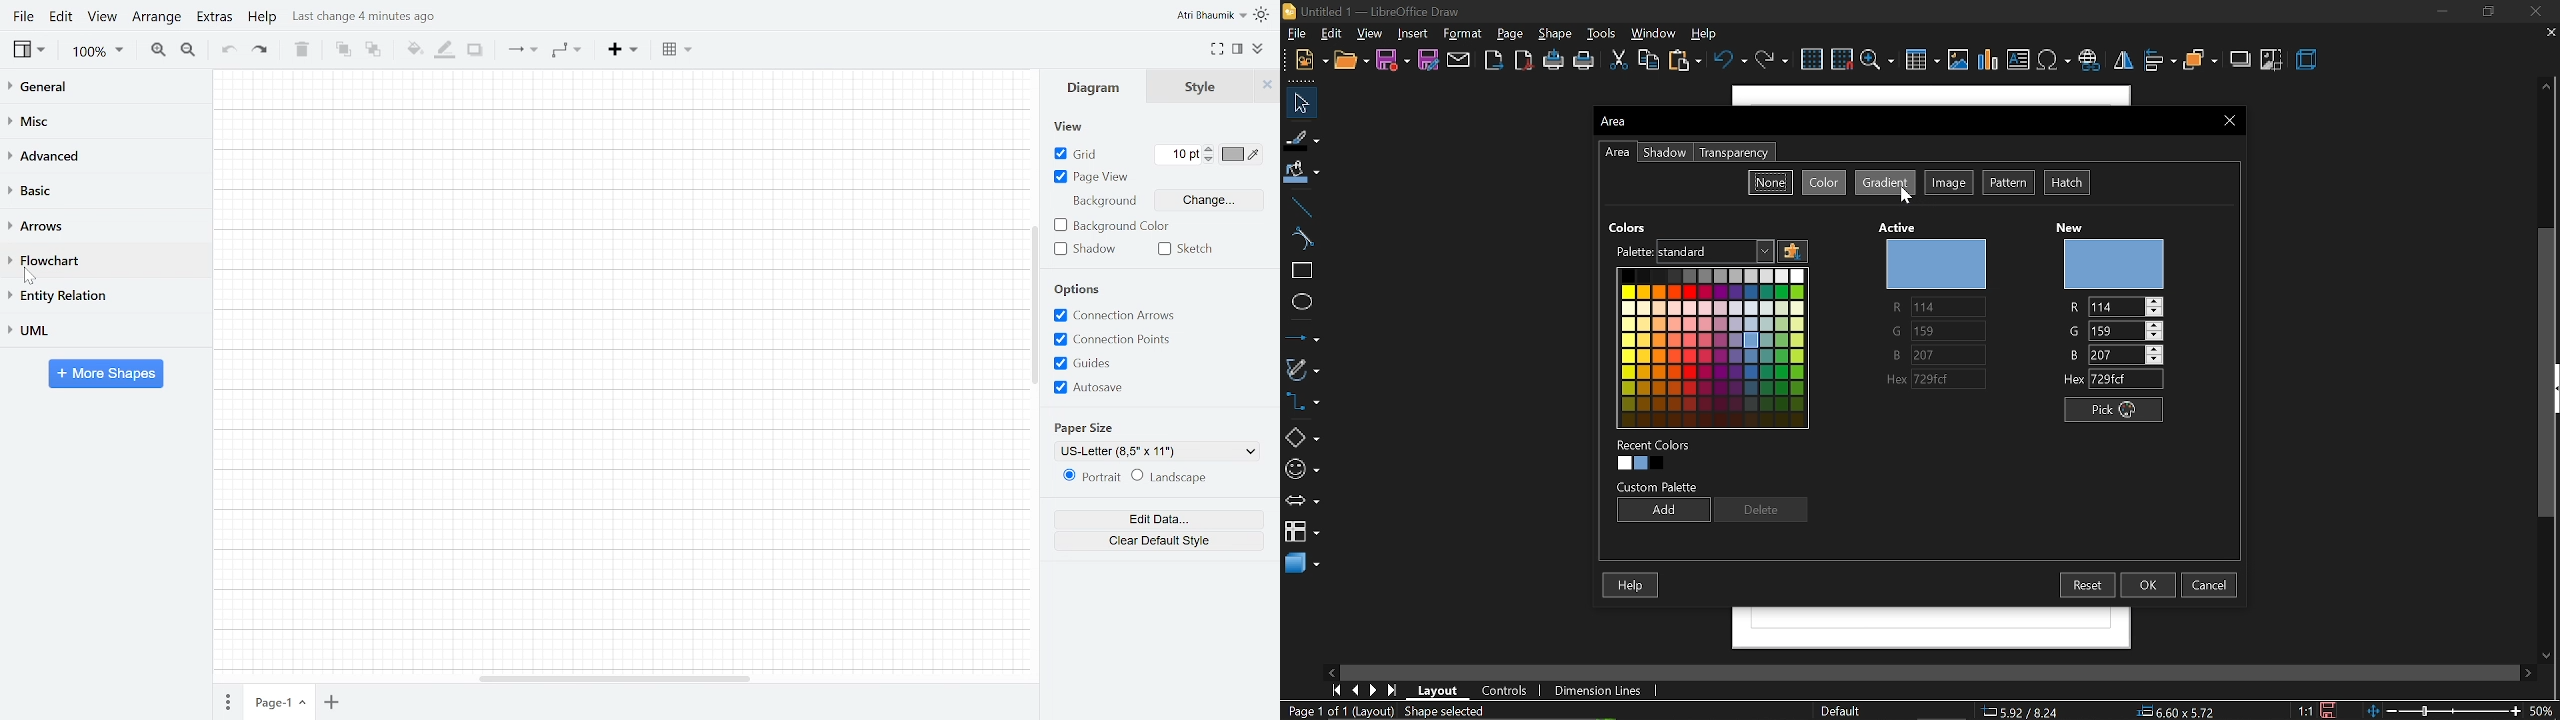  What do you see at coordinates (1691, 251) in the screenshot?
I see `colors pallete` at bounding box center [1691, 251].